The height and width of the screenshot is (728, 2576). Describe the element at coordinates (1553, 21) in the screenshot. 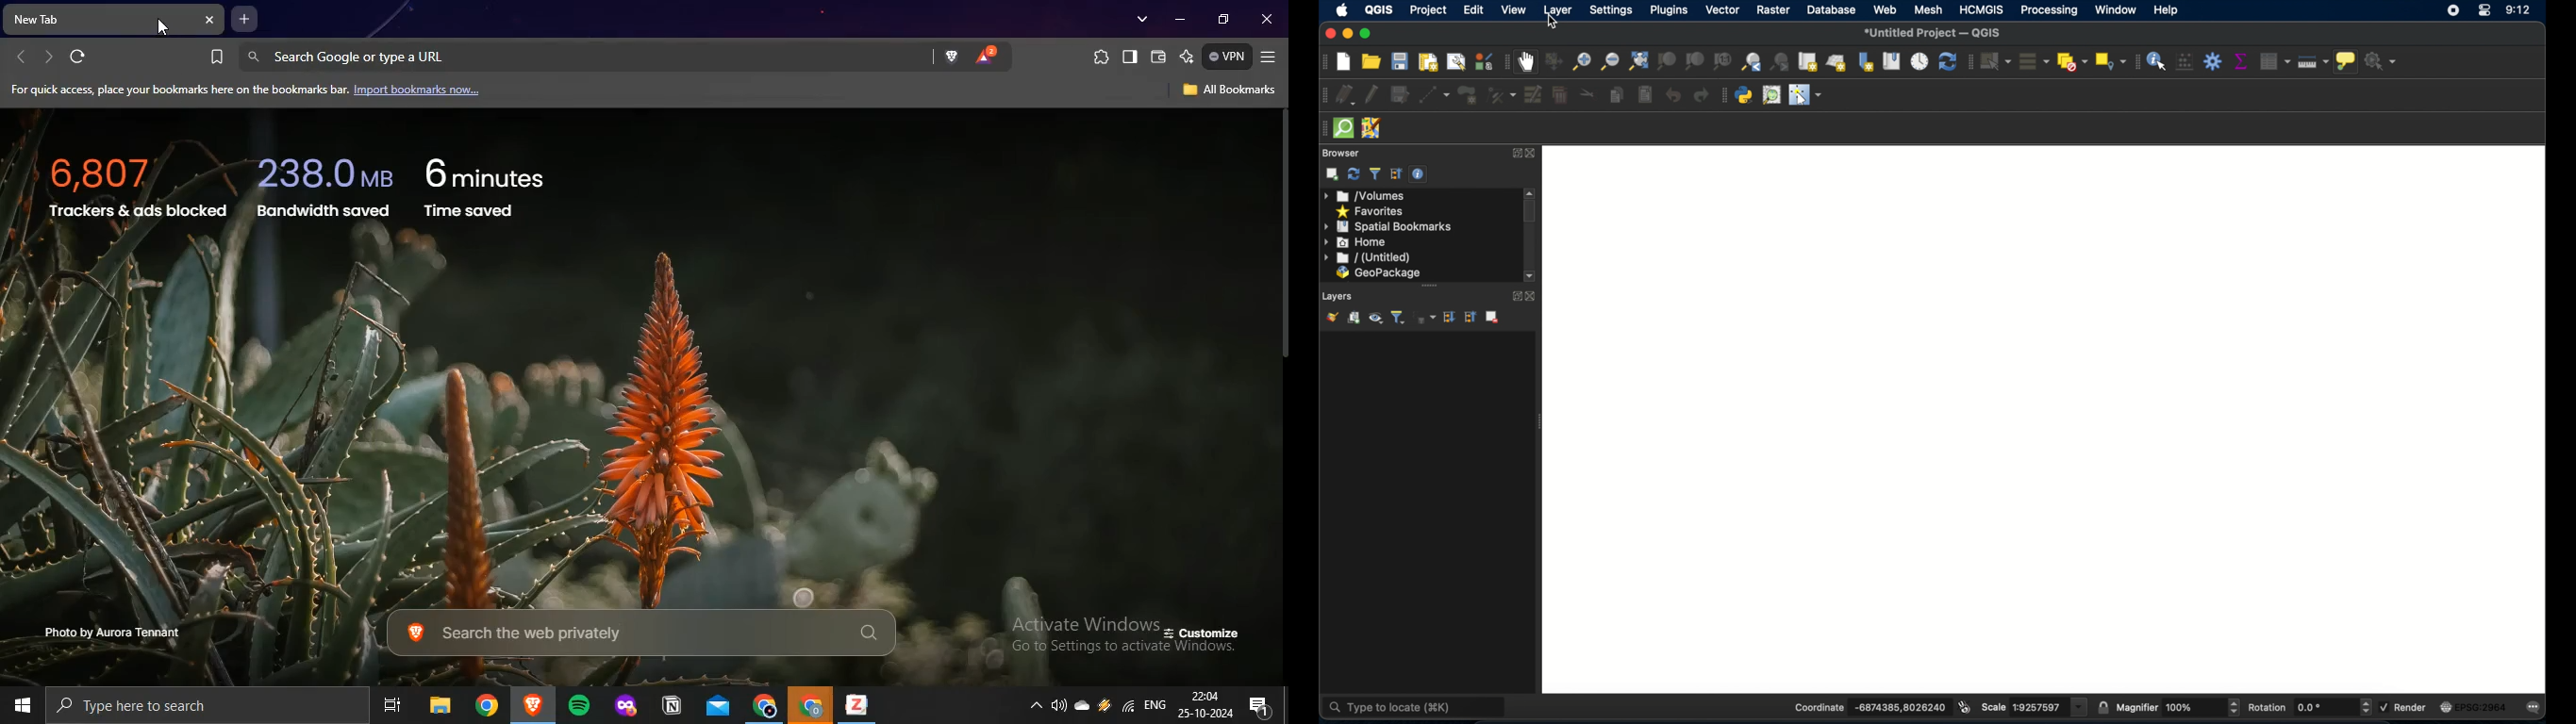

I see `cursor` at that location.